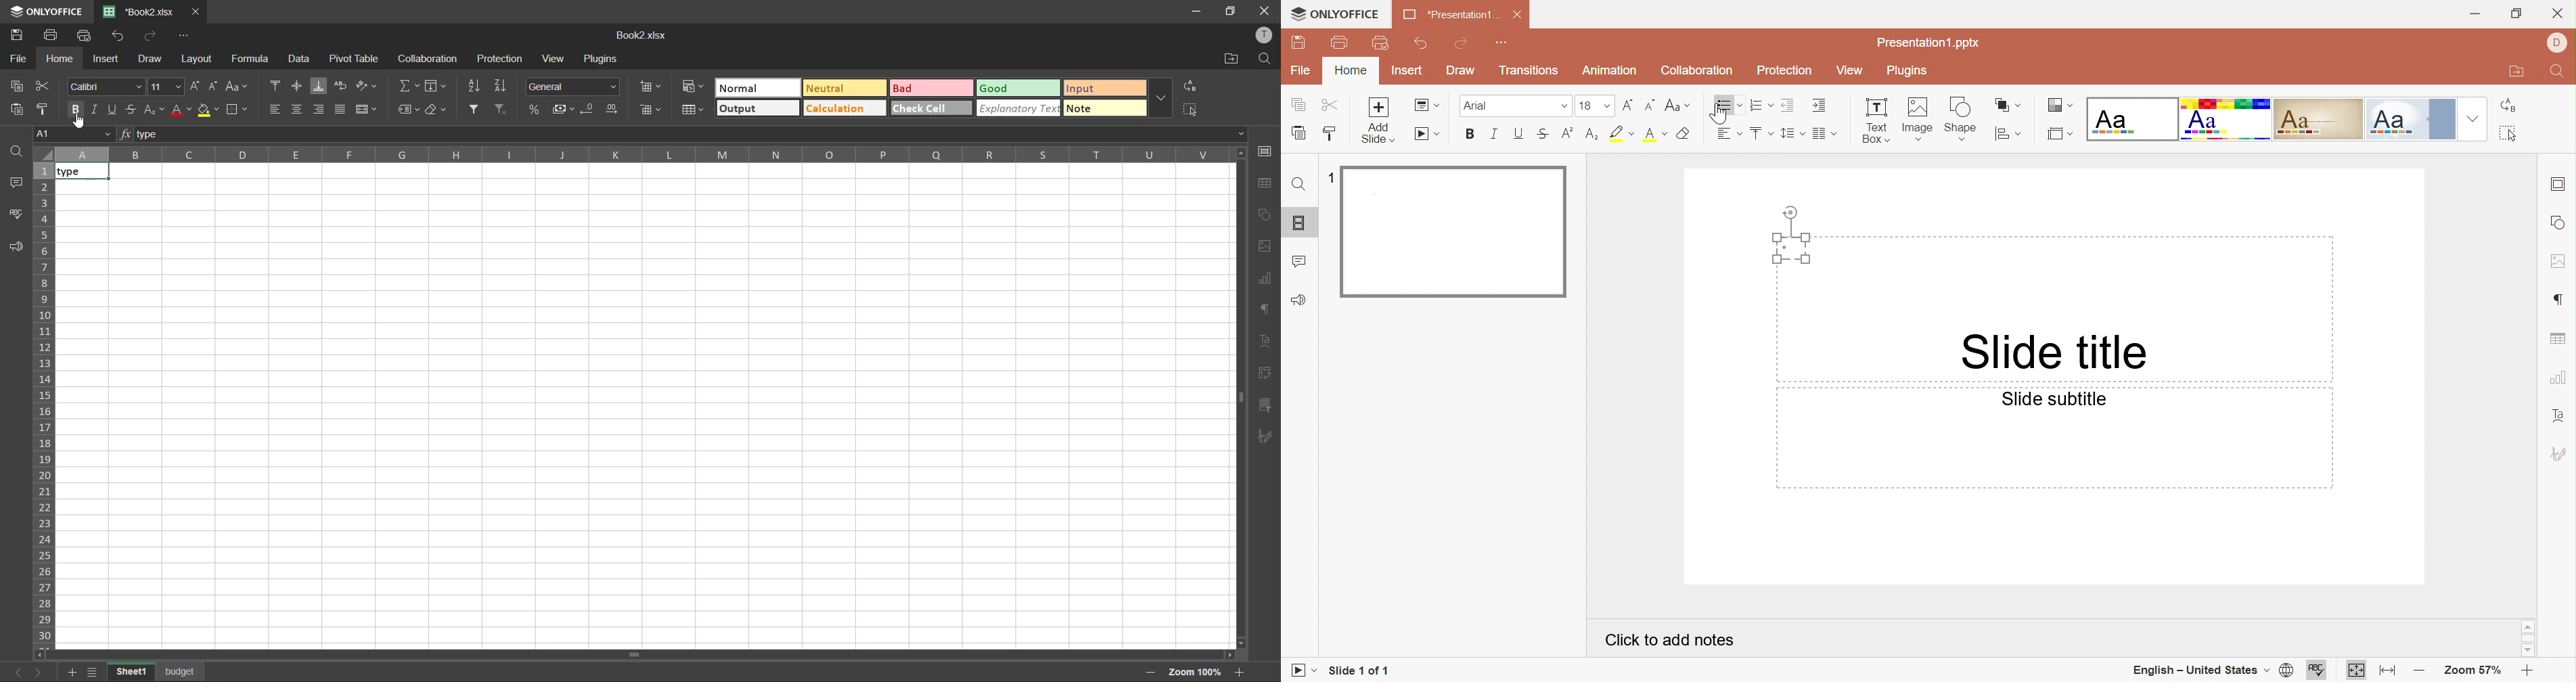 The width and height of the screenshot is (2576, 700). Describe the element at coordinates (590, 109) in the screenshot. I see `decrease decimal` at that location.